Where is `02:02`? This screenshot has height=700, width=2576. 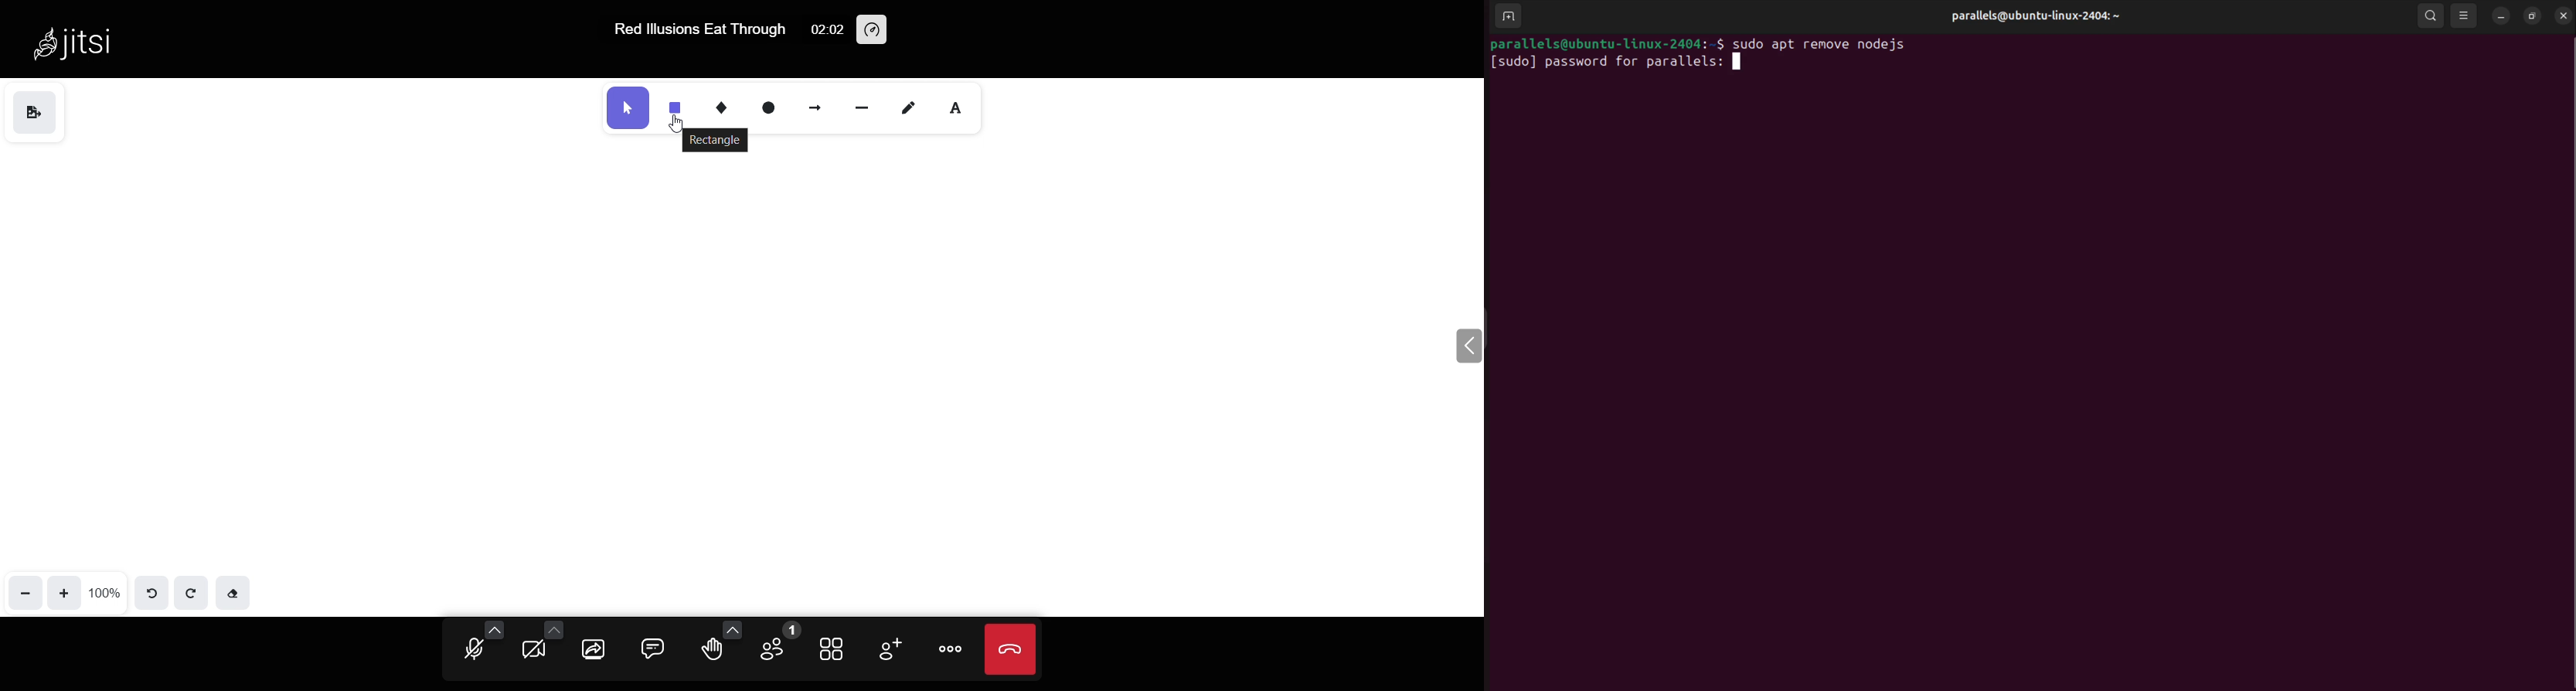
02:02 is located at coordinates (822, 29).